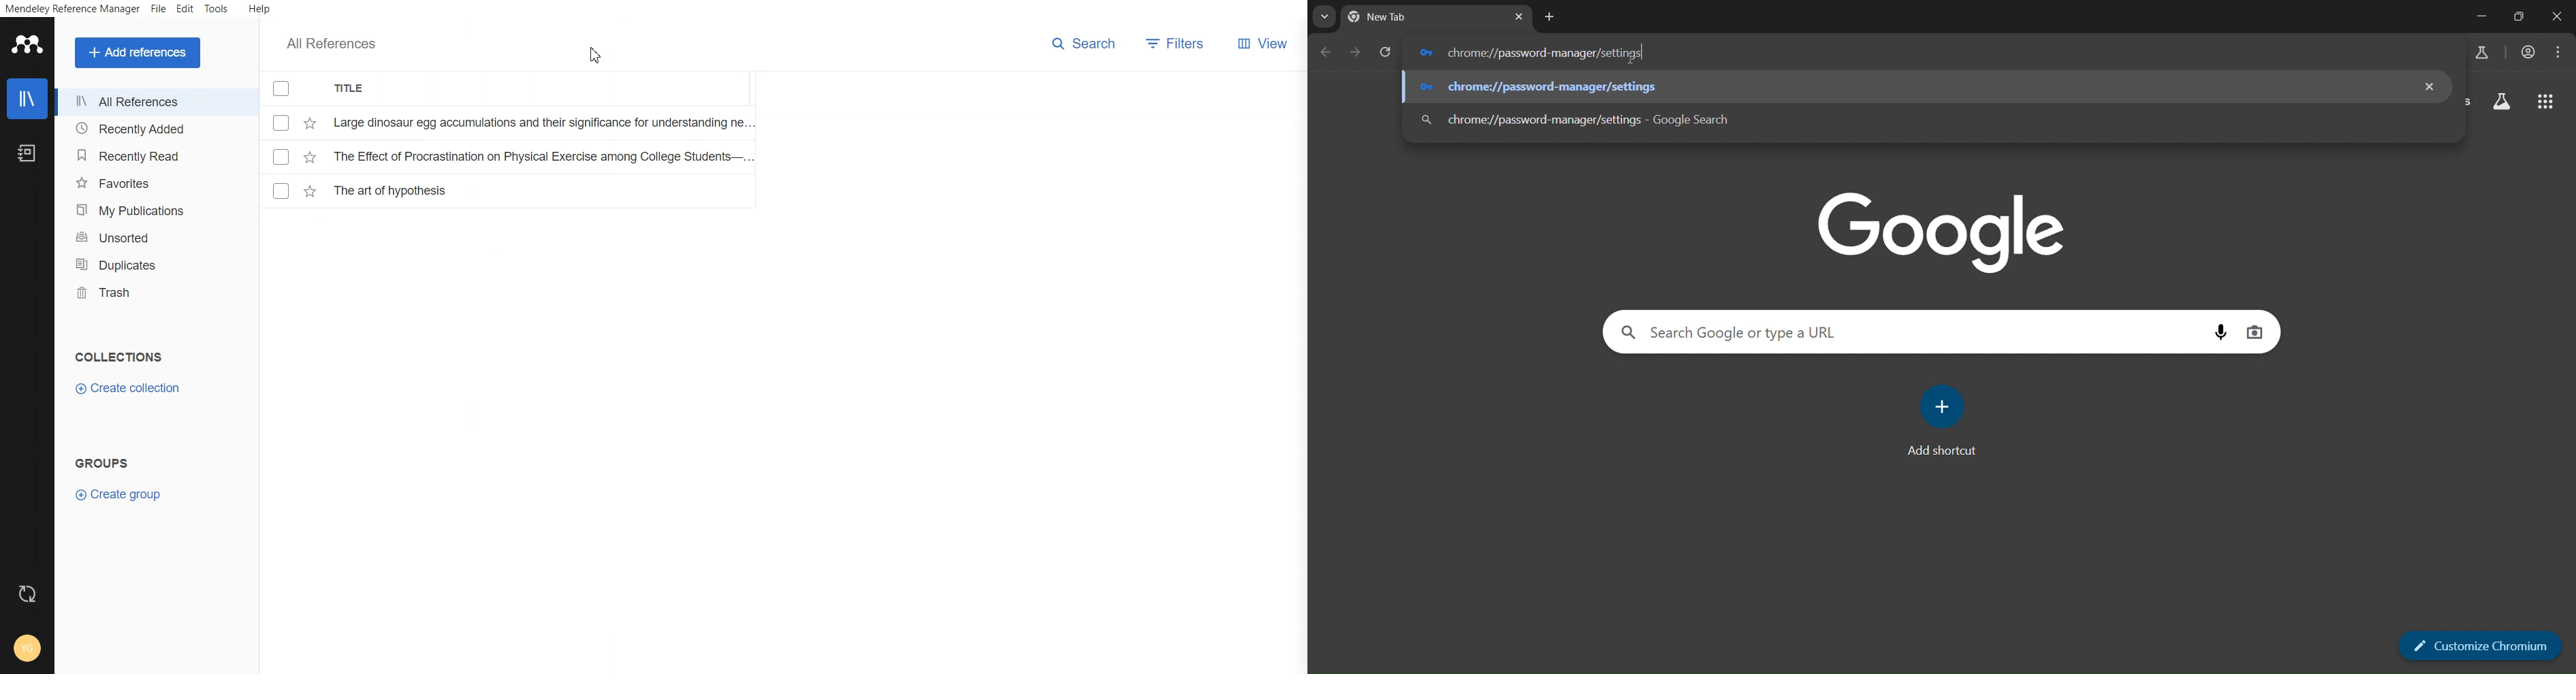 The width and height of the screenshot is (2576, 700). What do you see at coordinates (144, 263) in the screenshot?
I see `Duplicates` at bounding box center [144, 263].